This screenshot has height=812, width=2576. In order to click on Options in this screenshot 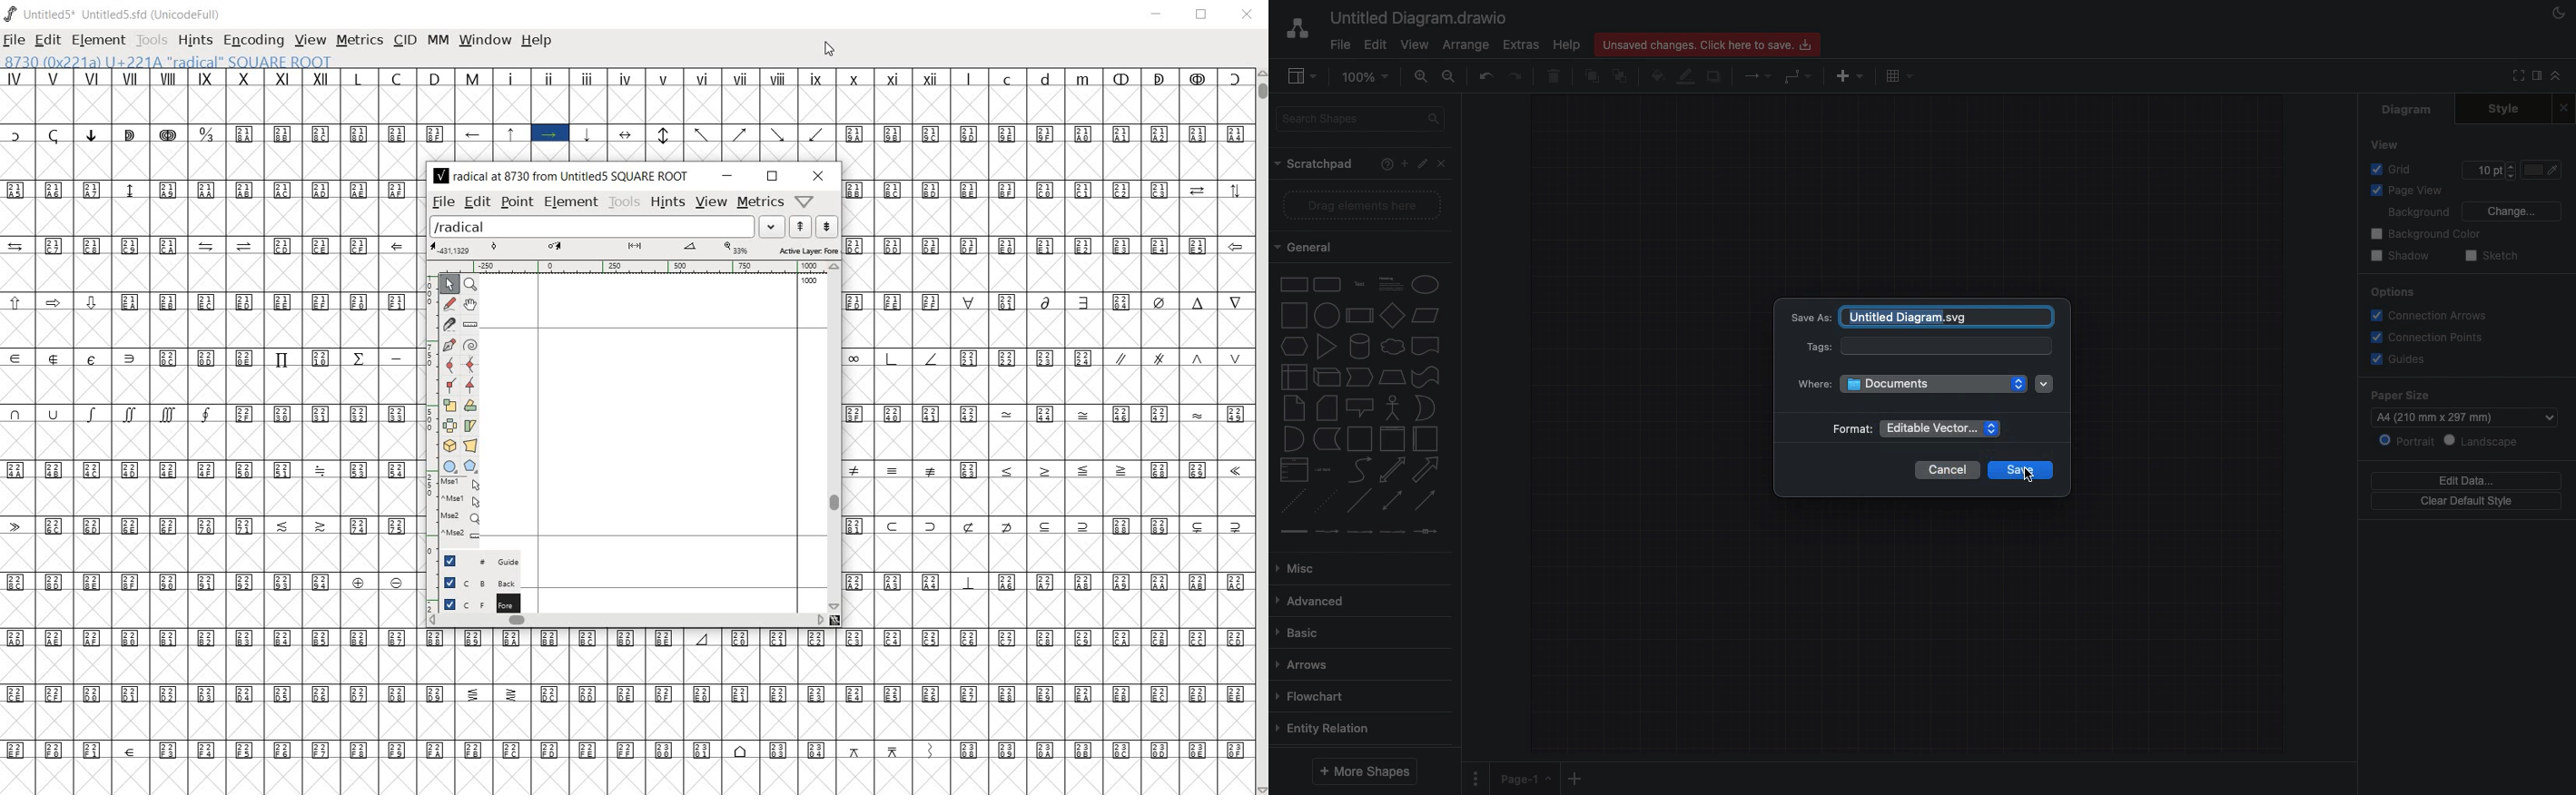, I will do `click(2393, 292)`.